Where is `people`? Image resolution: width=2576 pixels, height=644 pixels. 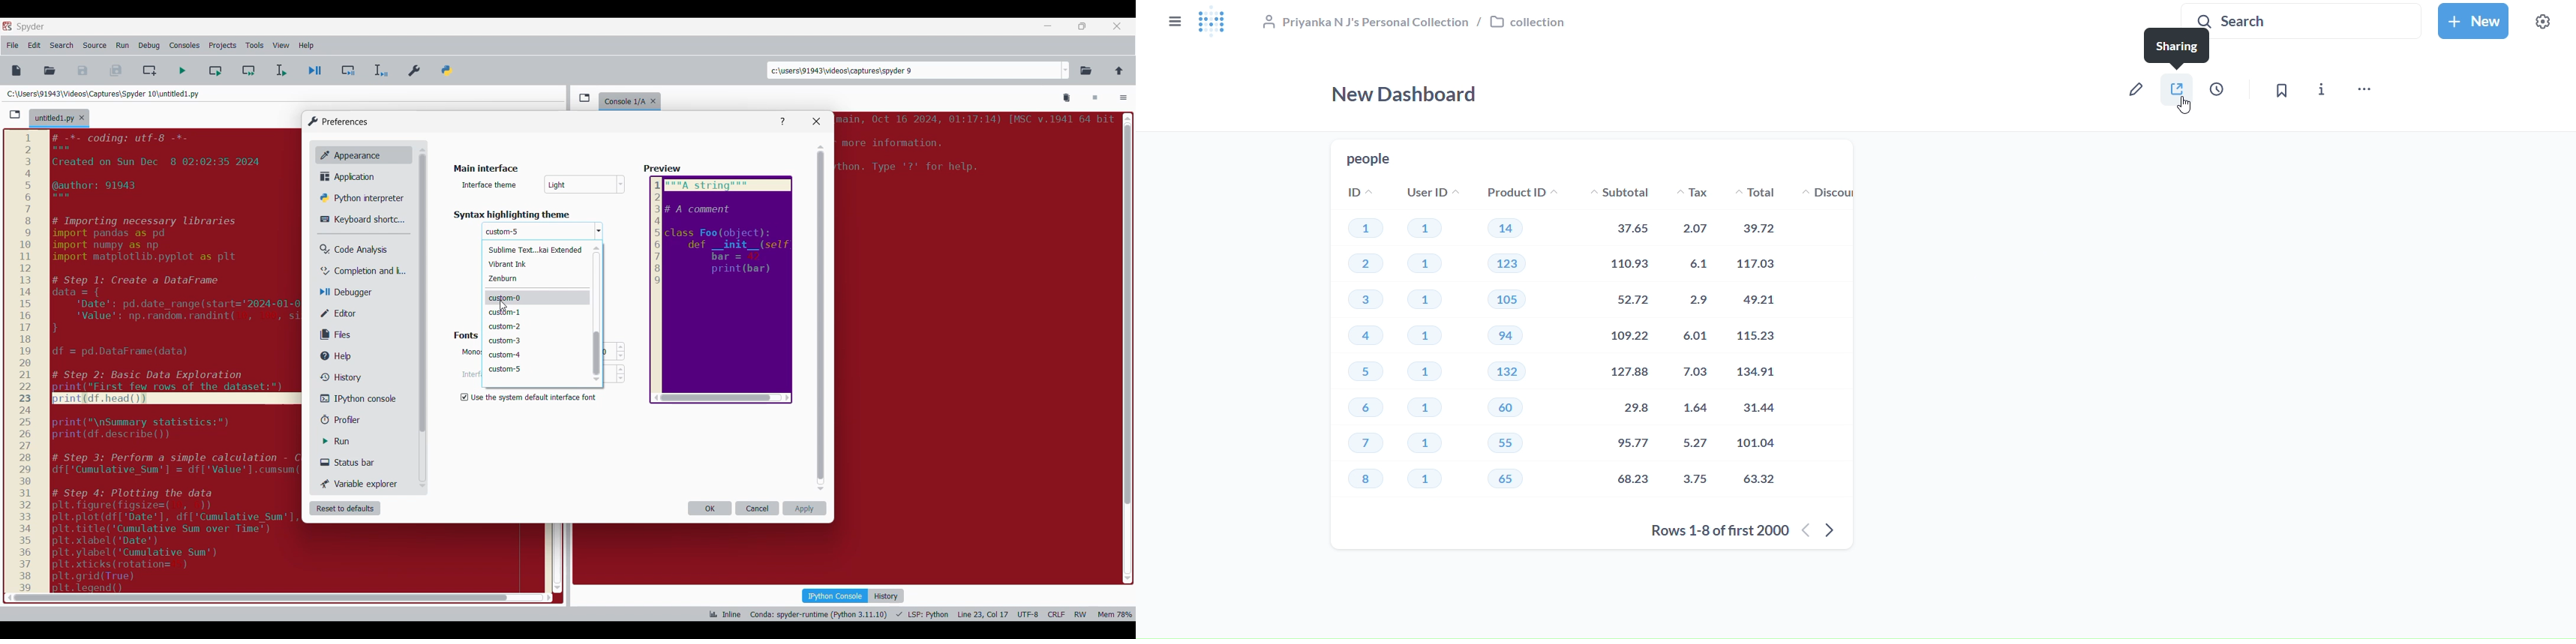 people is located at coordinates (1368, 159).